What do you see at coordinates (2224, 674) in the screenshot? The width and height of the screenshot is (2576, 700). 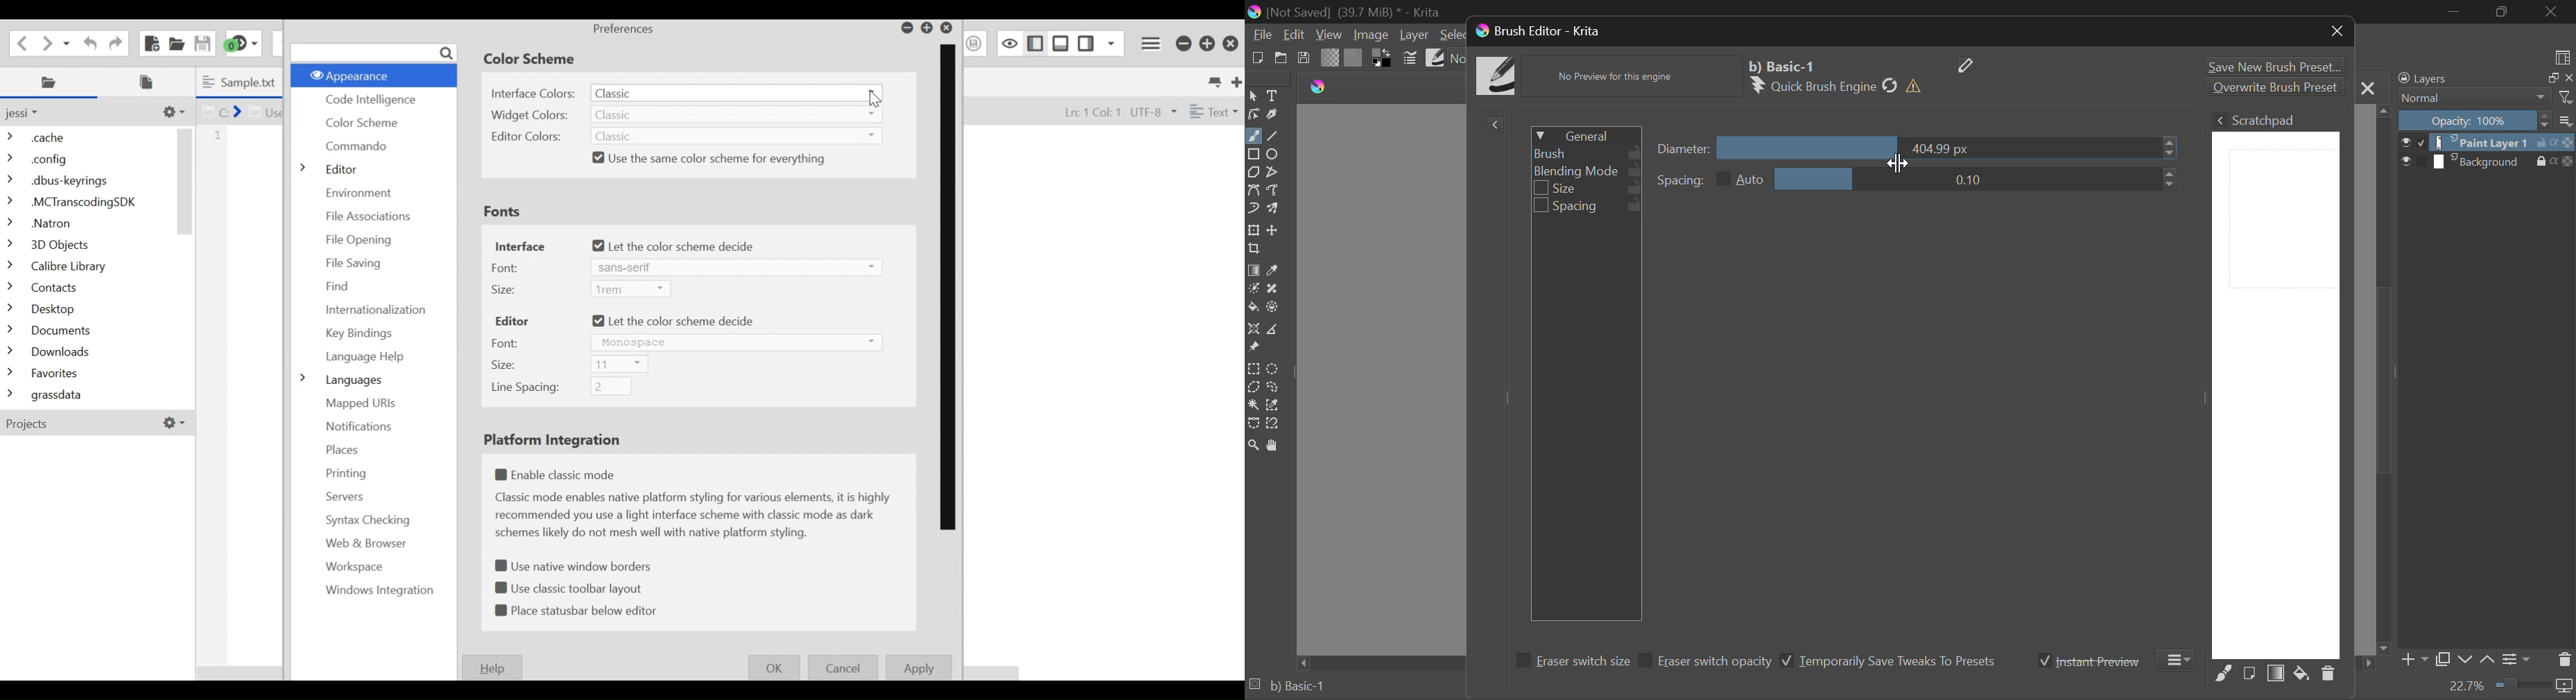 I see `Fill Area with Selected Brush Preset` at bounding box center [2224, 674].